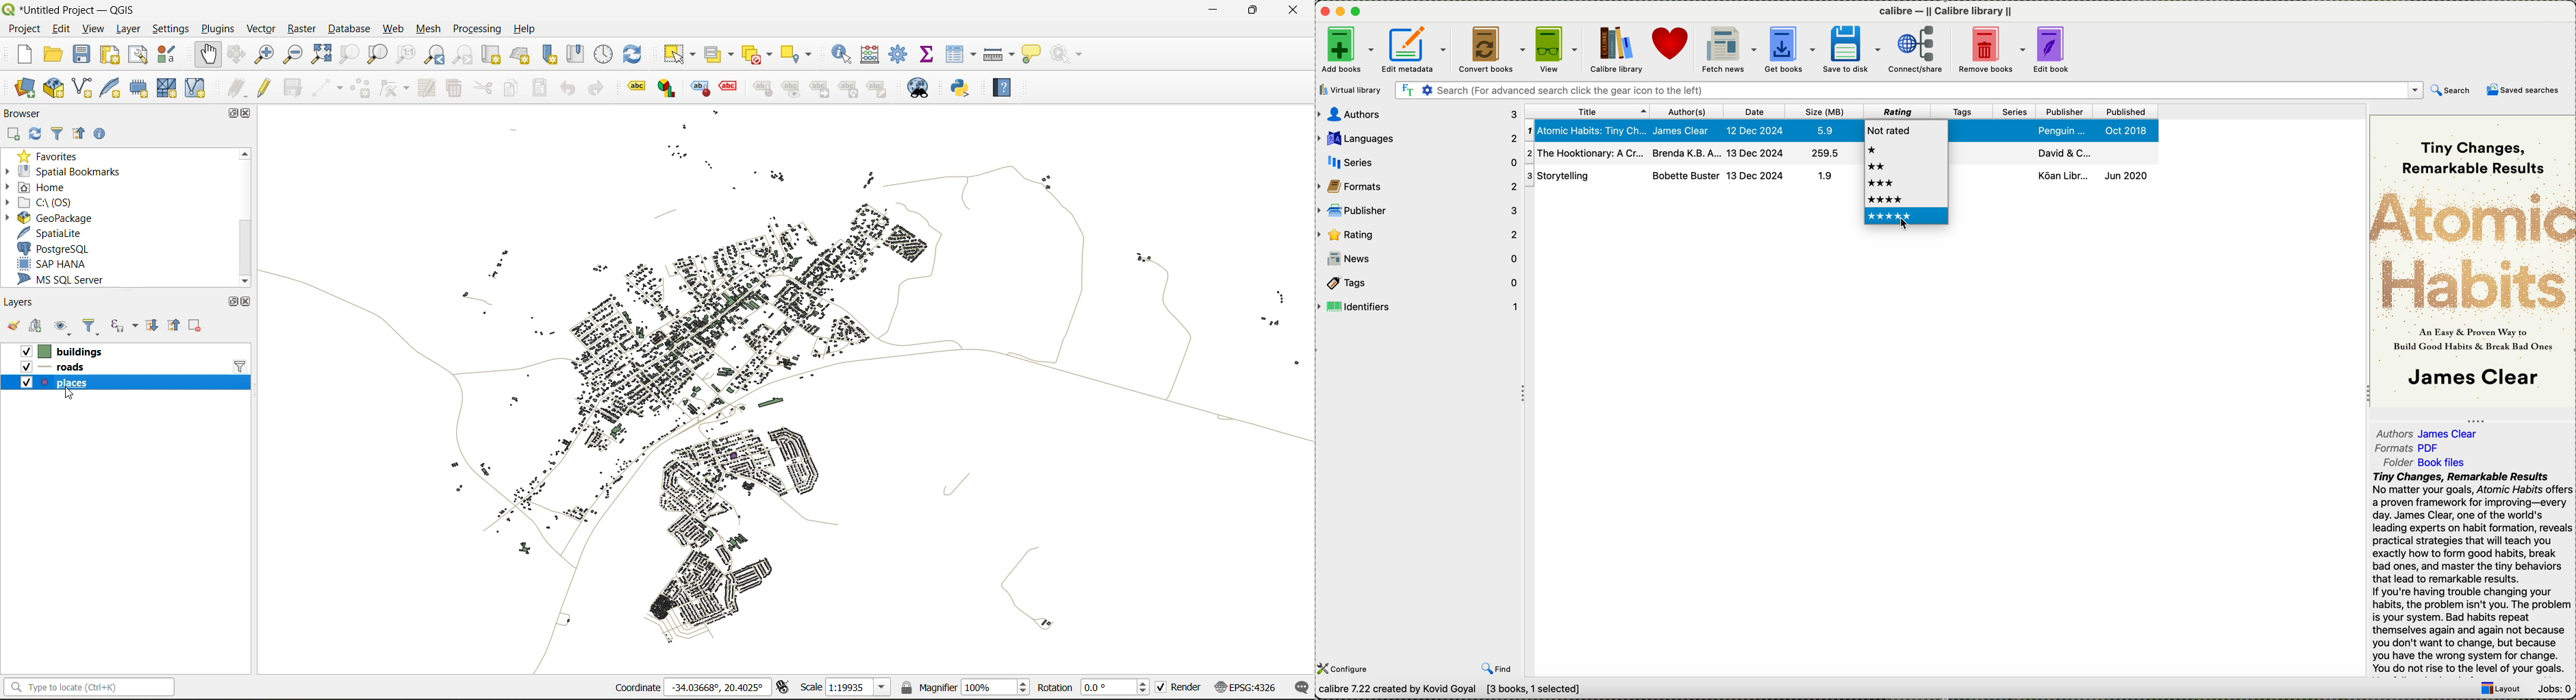 The height and width of the screenshot is (700, 2576). Describe the element at coordinates (580, 53) in the screenshot. I see `show spatial bookmark` at that location.